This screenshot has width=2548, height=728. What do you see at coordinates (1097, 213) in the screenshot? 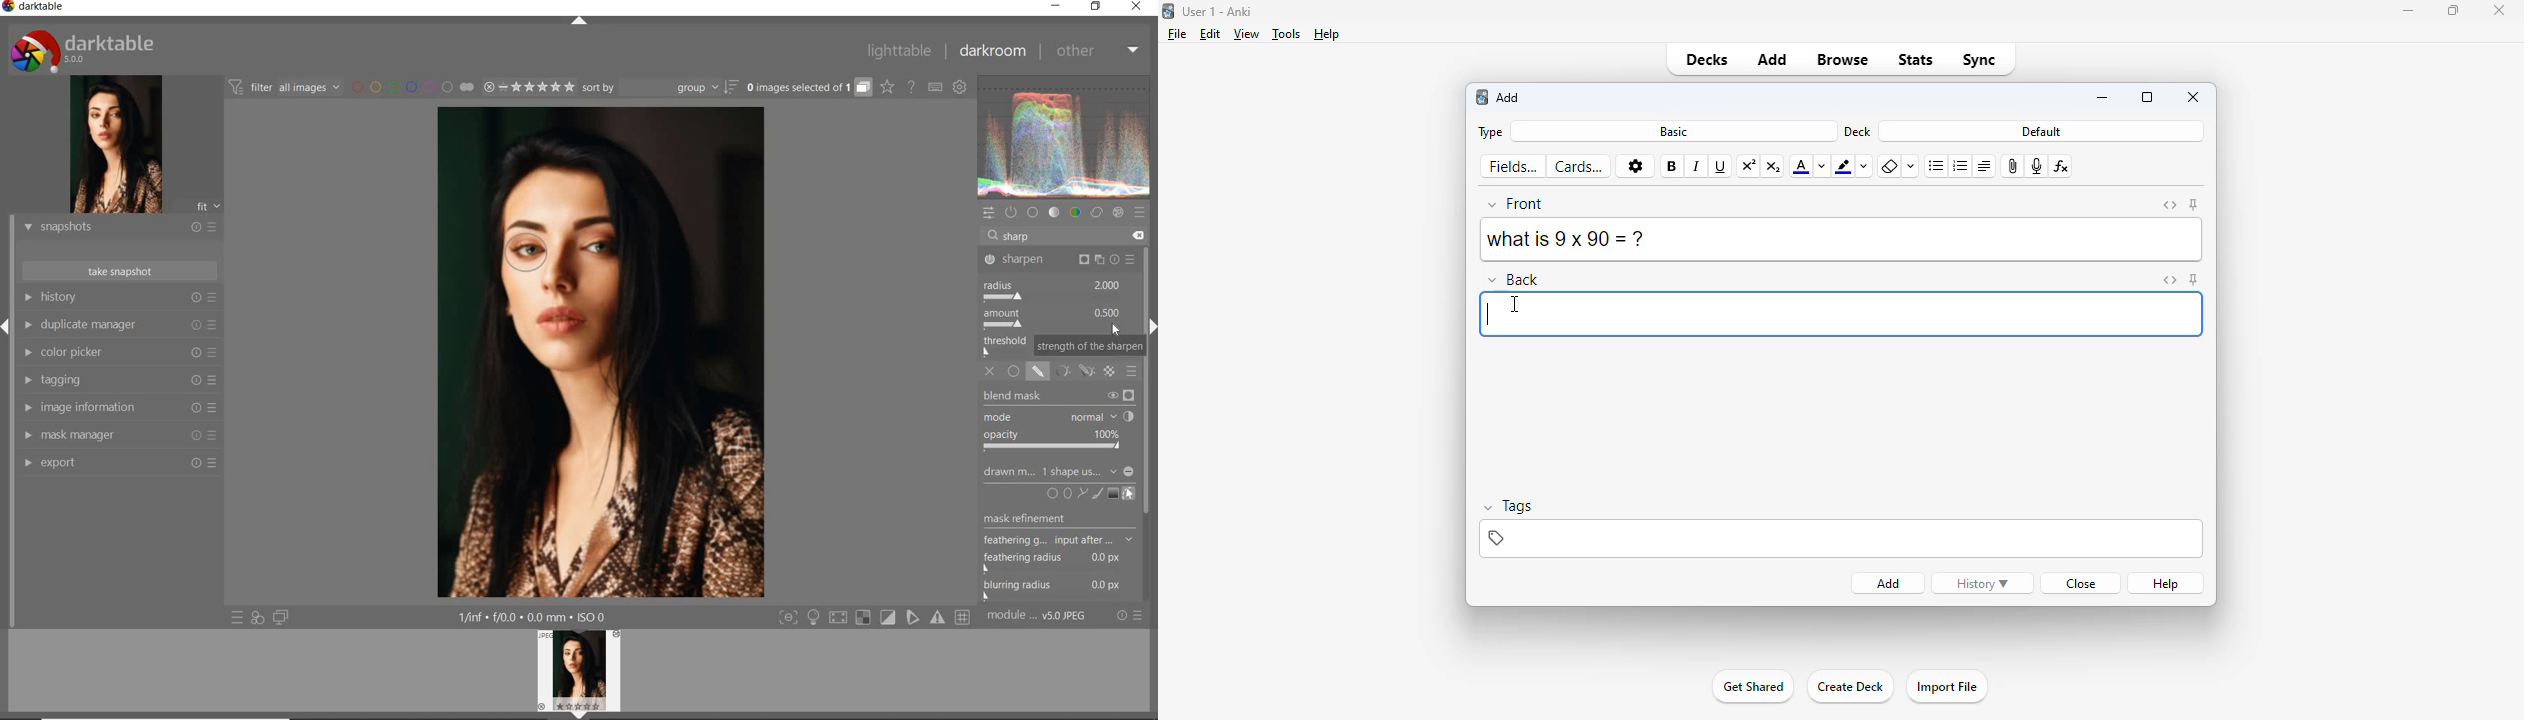
I see `correct` at bounding box center [1097, 213].